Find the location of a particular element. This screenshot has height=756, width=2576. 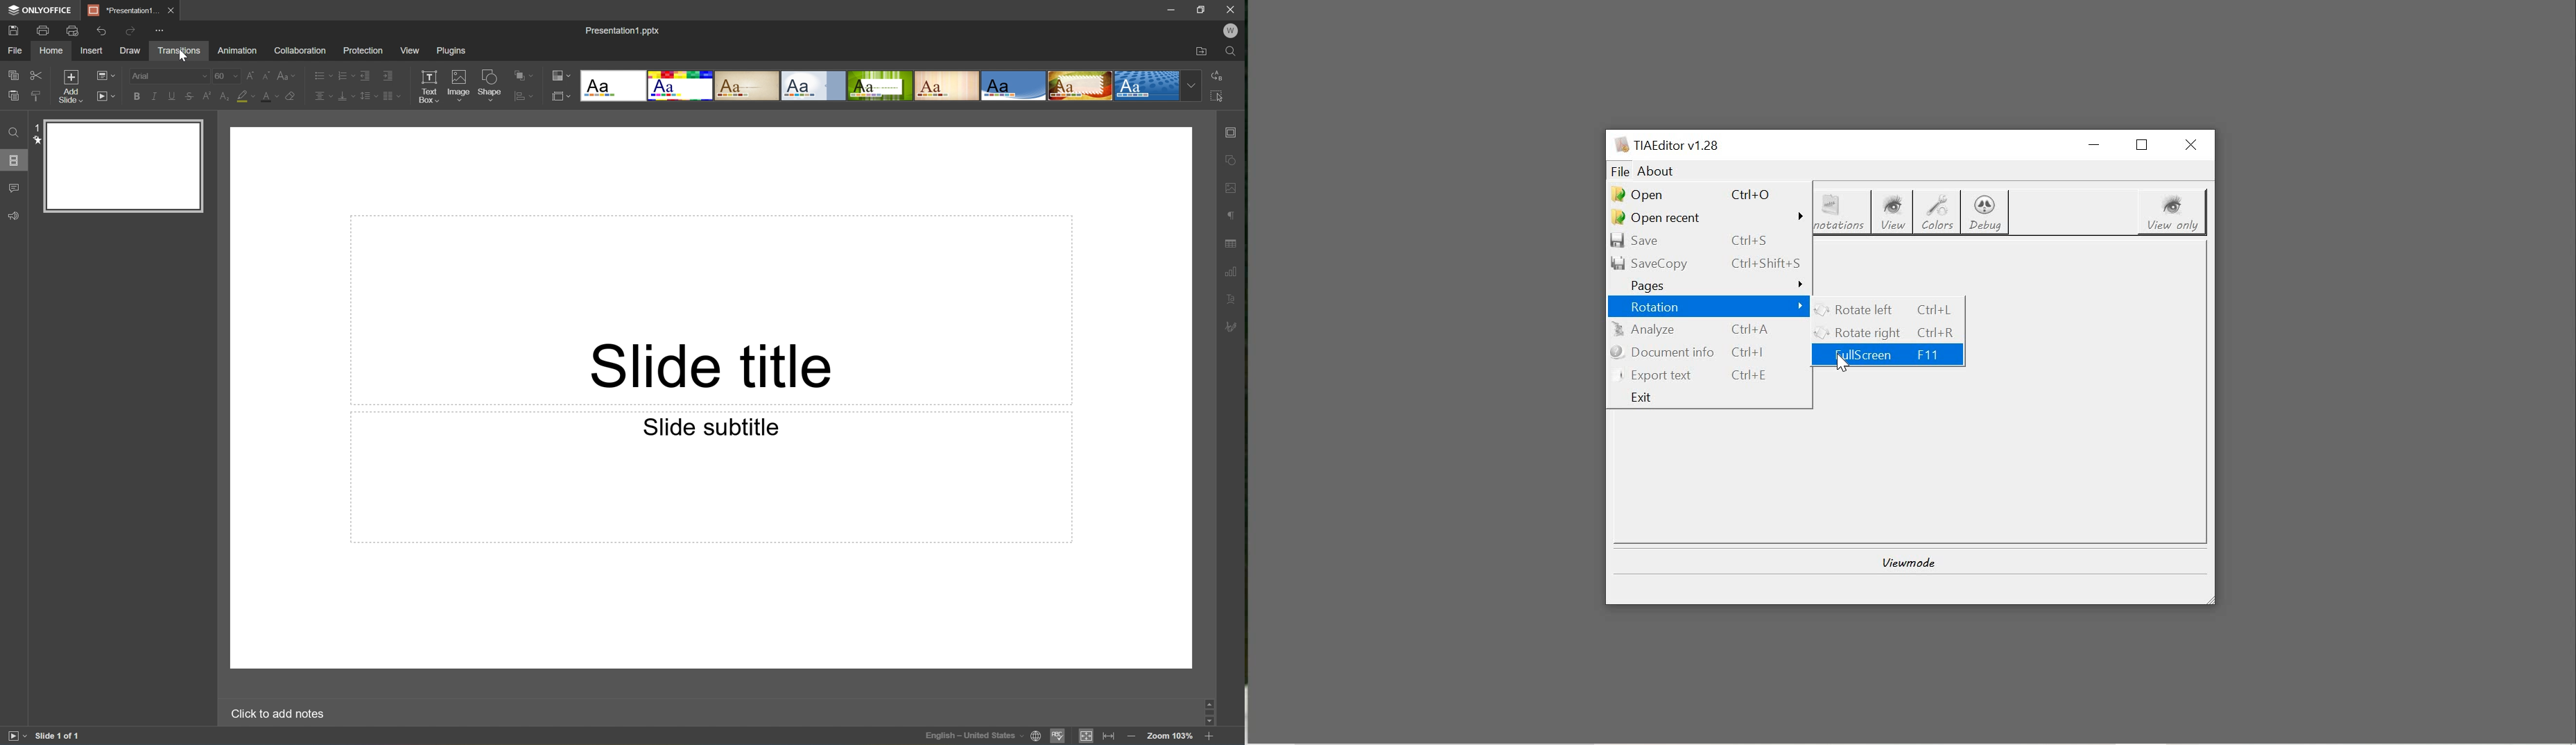

Set document language is located at coordinates (1039, 738).